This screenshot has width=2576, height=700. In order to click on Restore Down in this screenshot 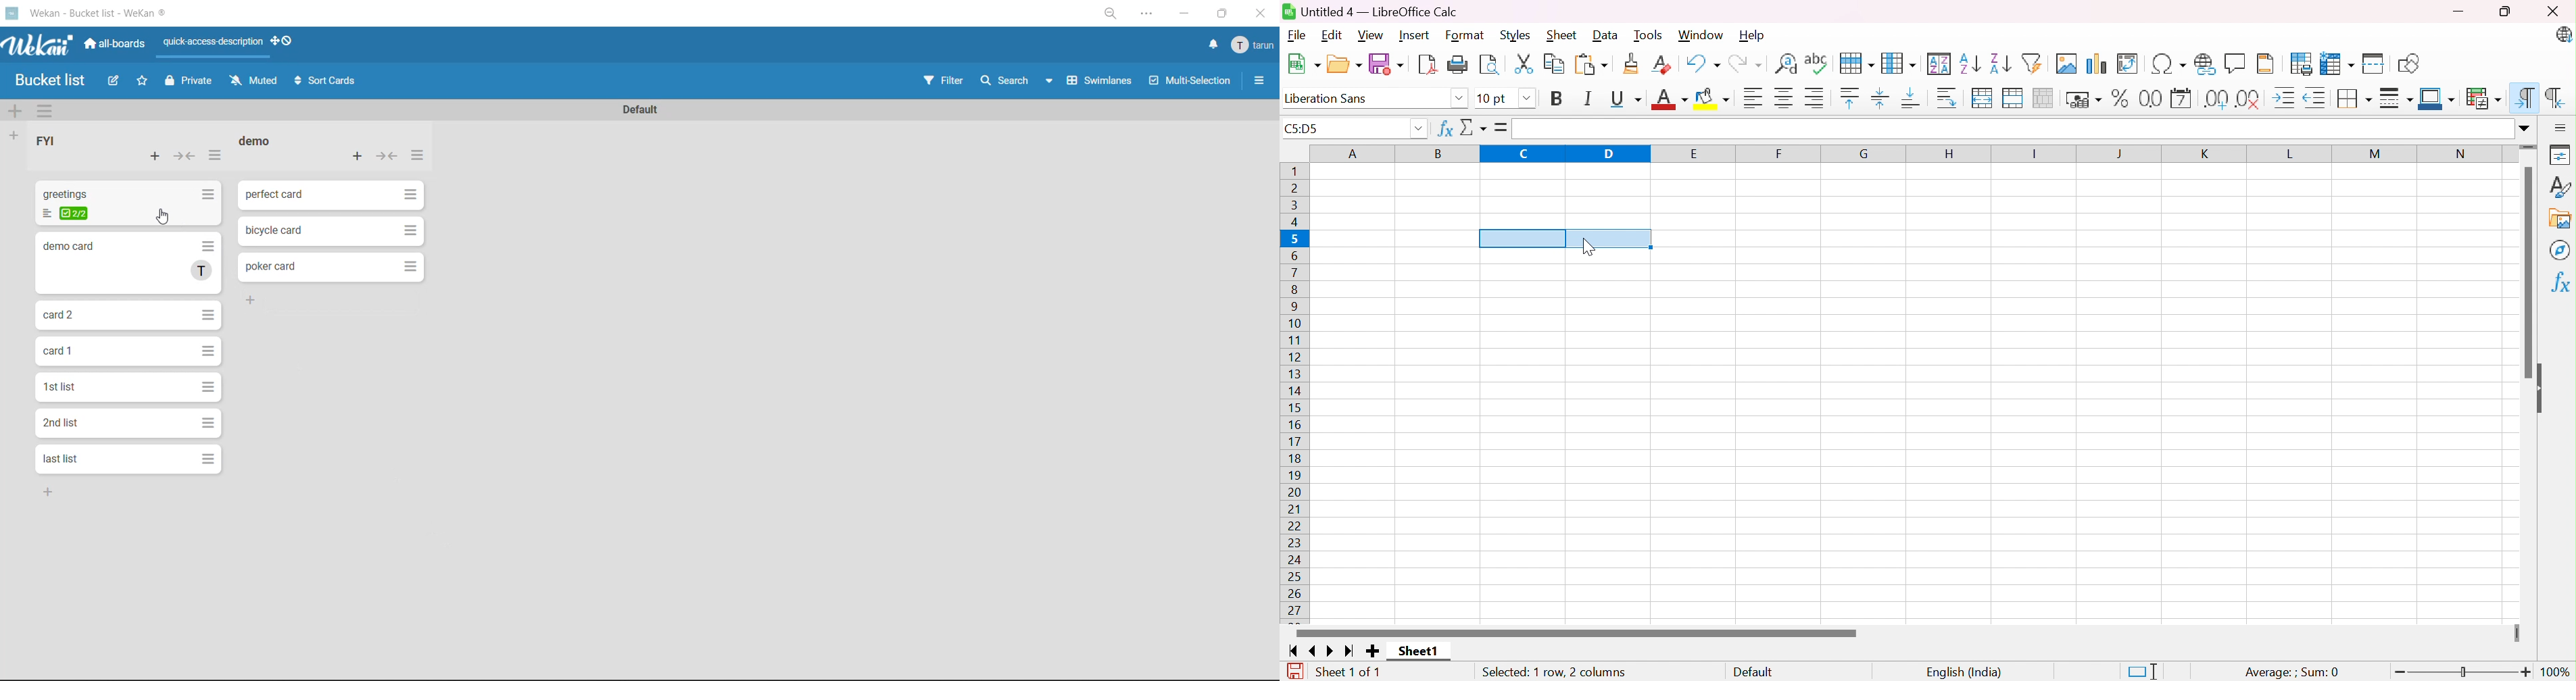, I will do `click(2506, 11)`.